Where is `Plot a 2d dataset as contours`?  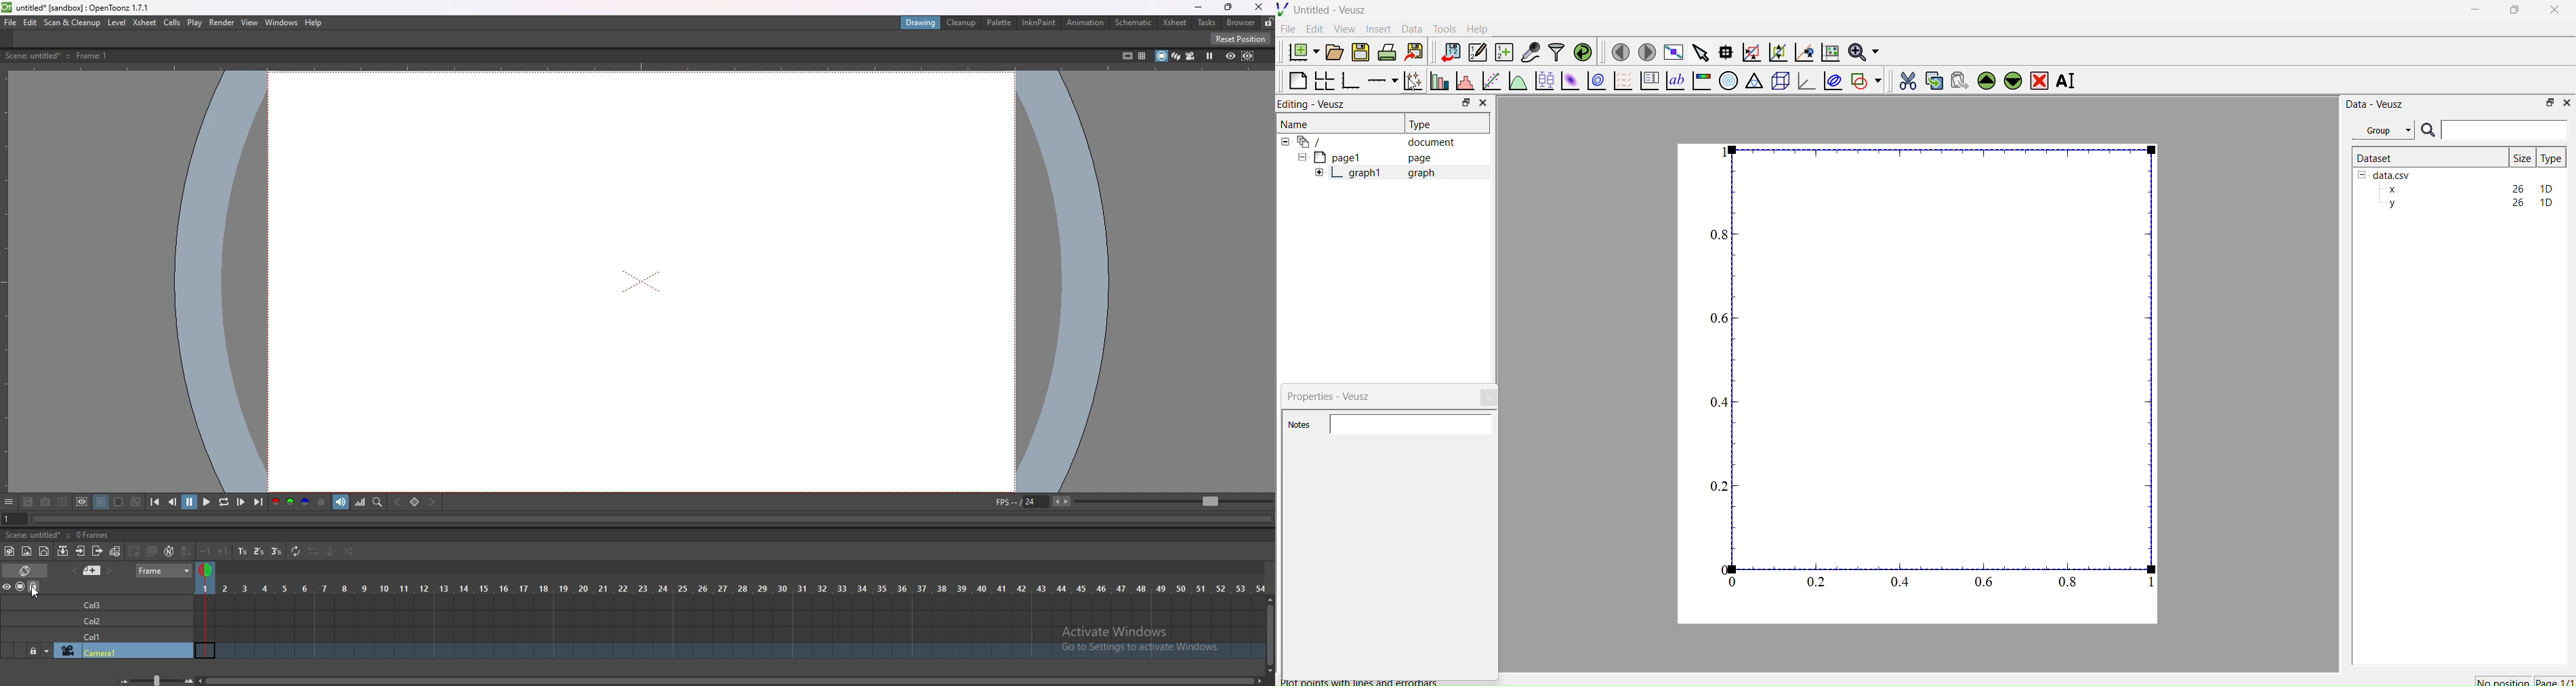
Plot a 2d dataset as contours is located at coordinates (1596, 82).